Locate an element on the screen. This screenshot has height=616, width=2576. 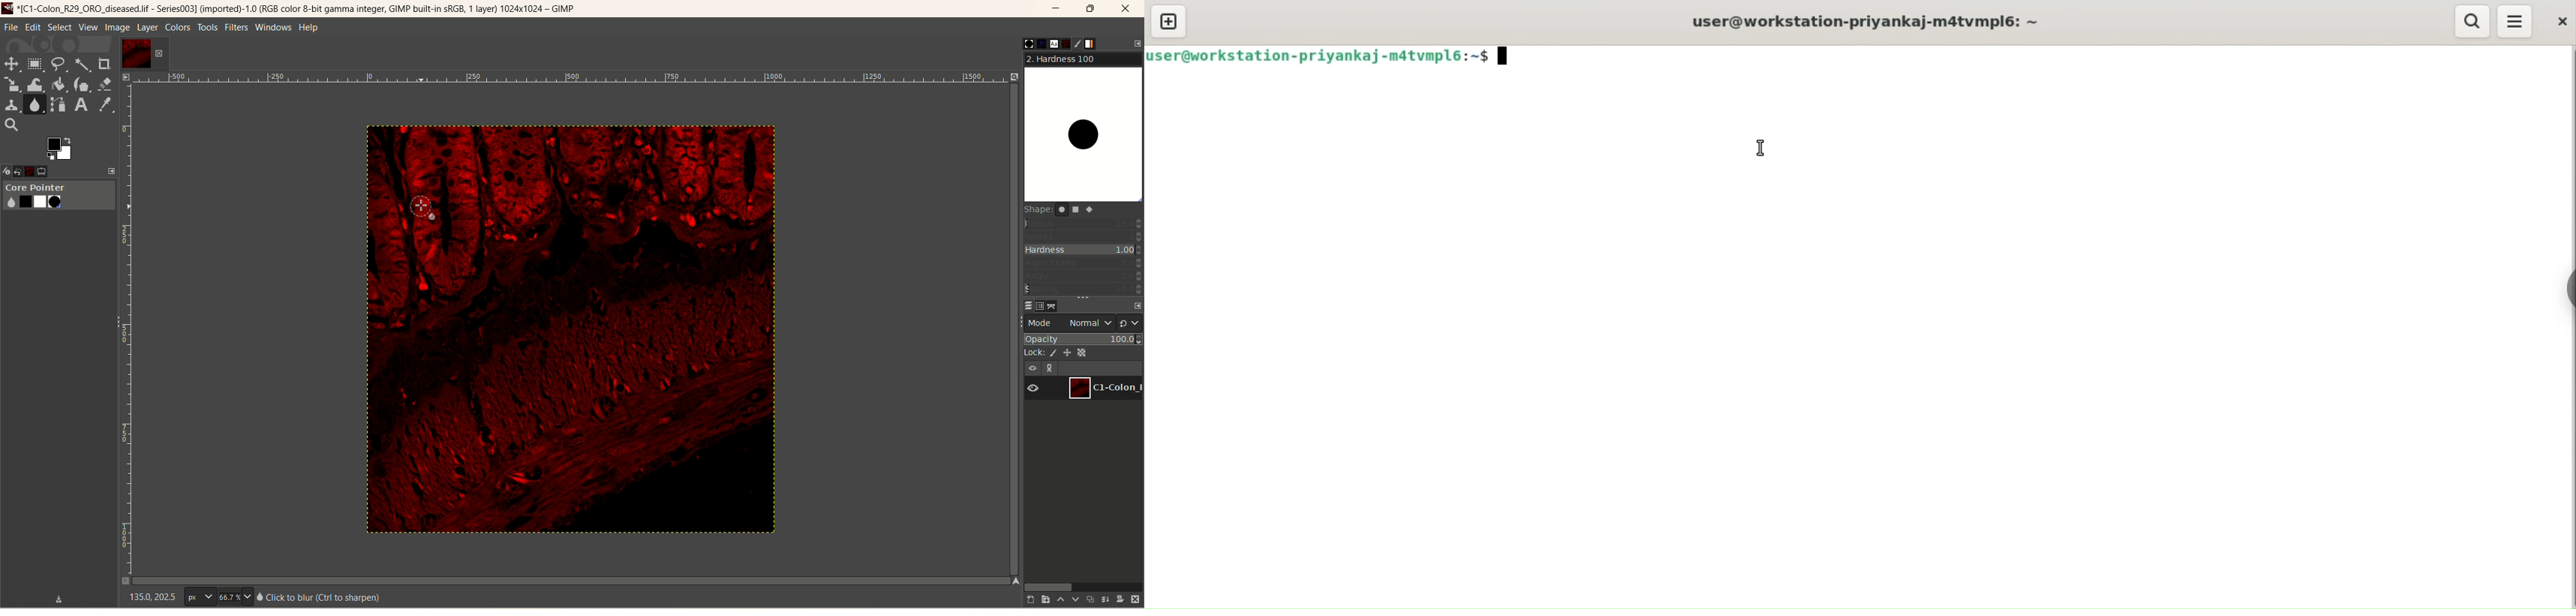
configure this tab is located at coordinates (1137, 306).